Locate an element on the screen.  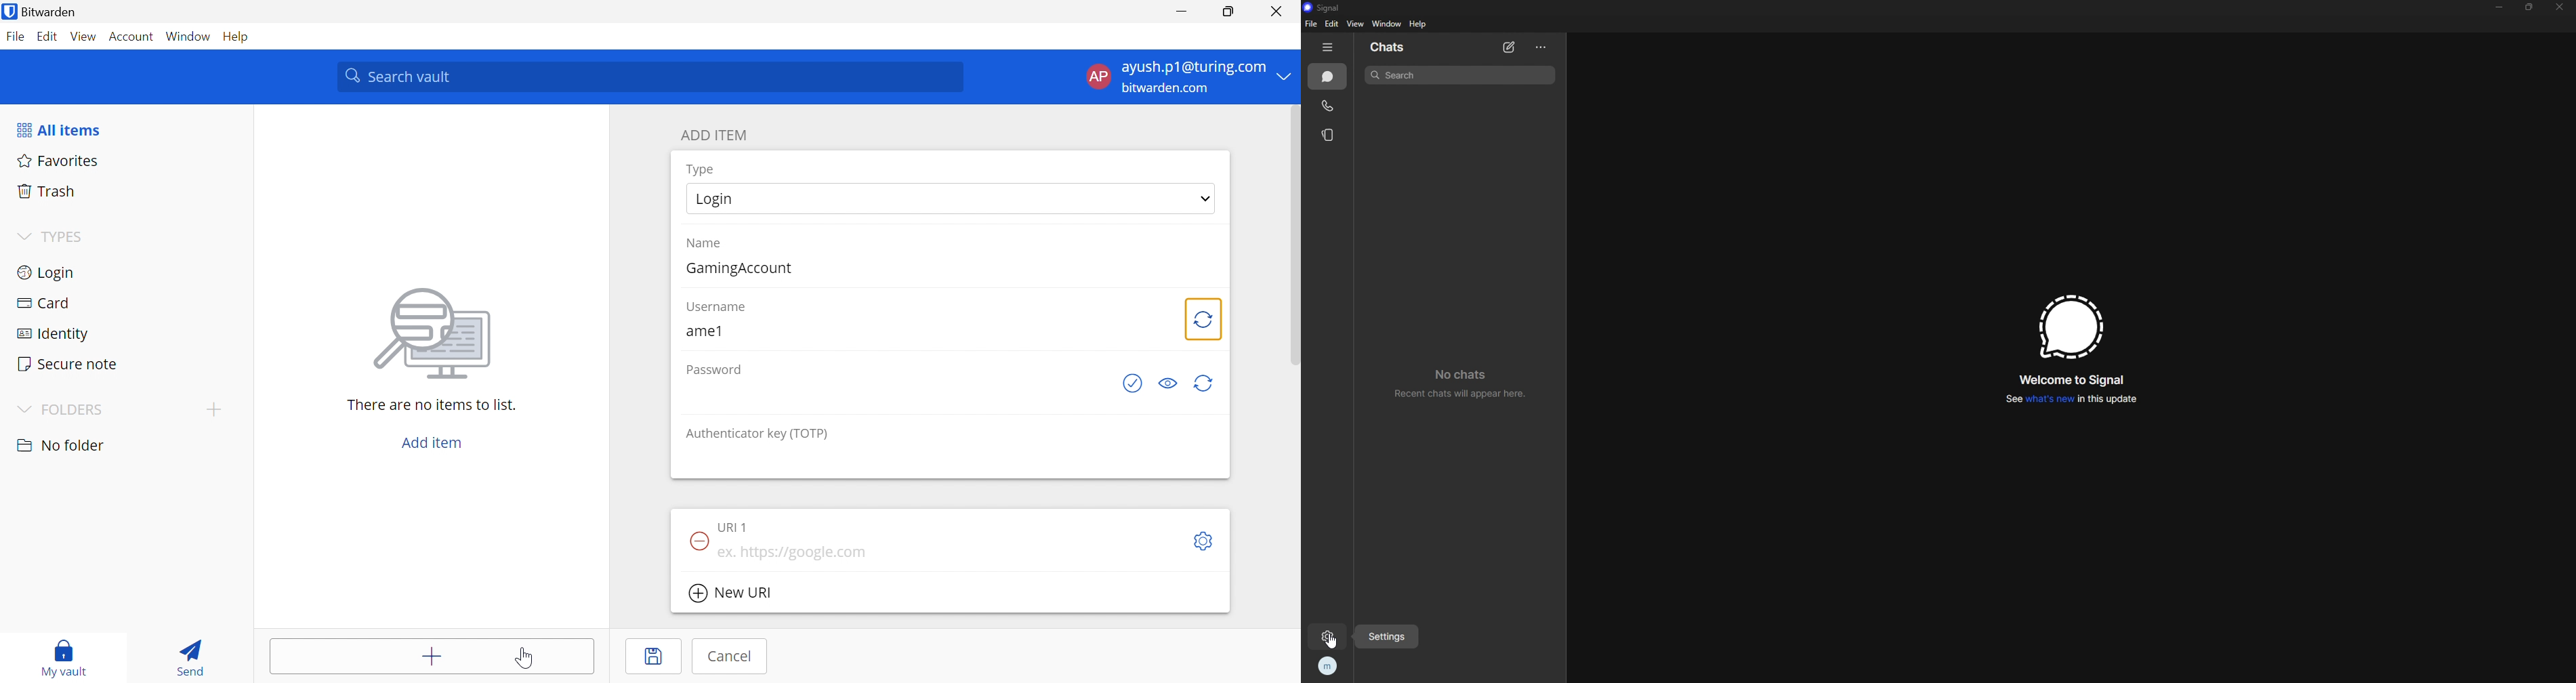
Trash is located at coordinates (51, 193).